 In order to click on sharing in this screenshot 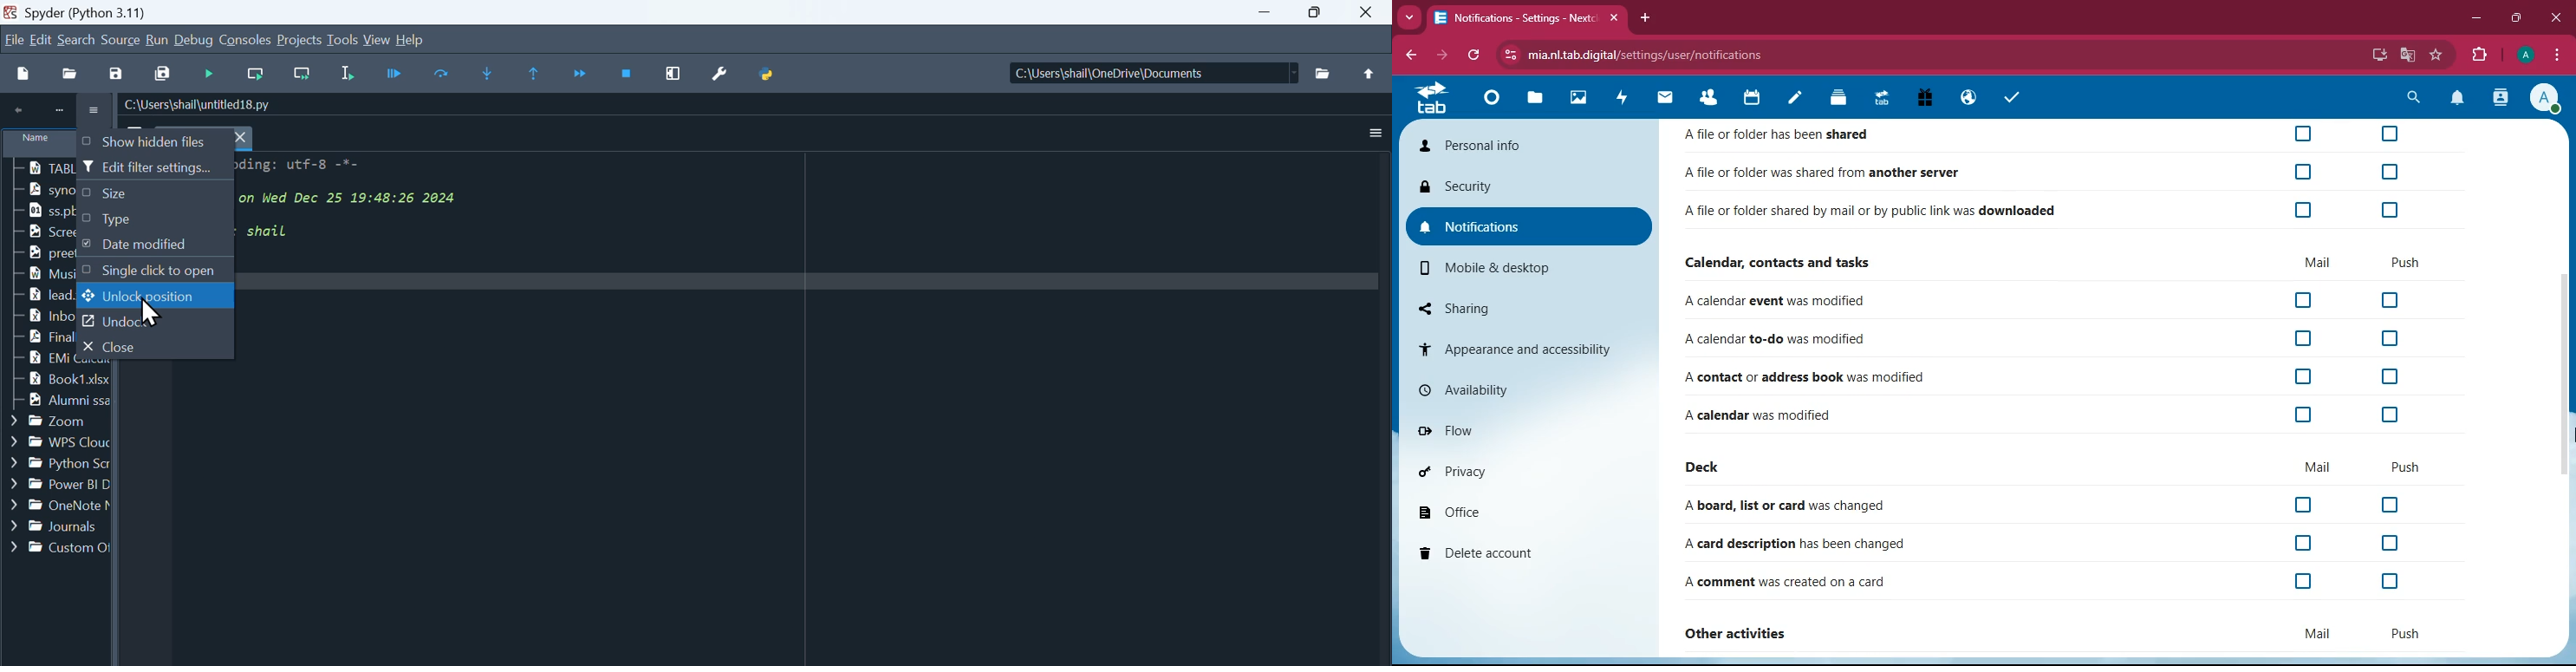, I will do `click(1530, 307)`.